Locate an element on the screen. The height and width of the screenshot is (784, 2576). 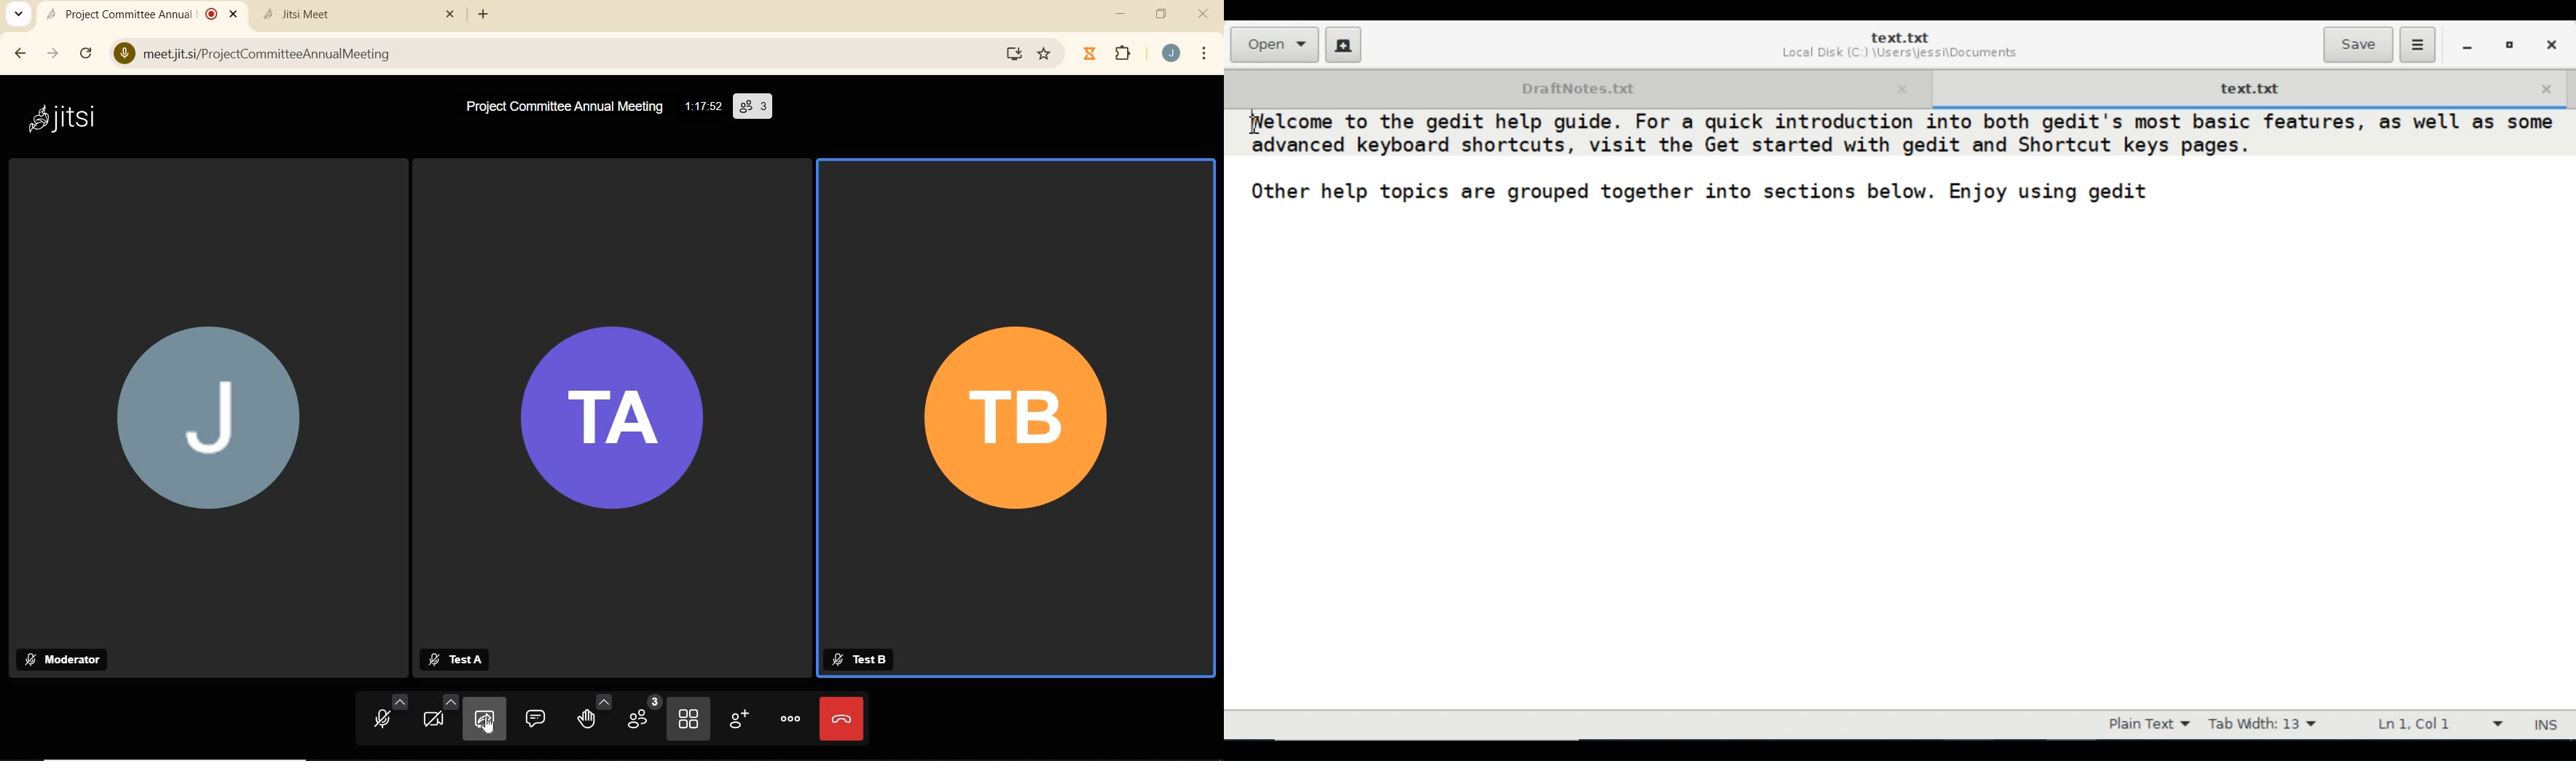
CUSTOMIZE GOOGLE CHROME is located at coordinates (1204, 55).